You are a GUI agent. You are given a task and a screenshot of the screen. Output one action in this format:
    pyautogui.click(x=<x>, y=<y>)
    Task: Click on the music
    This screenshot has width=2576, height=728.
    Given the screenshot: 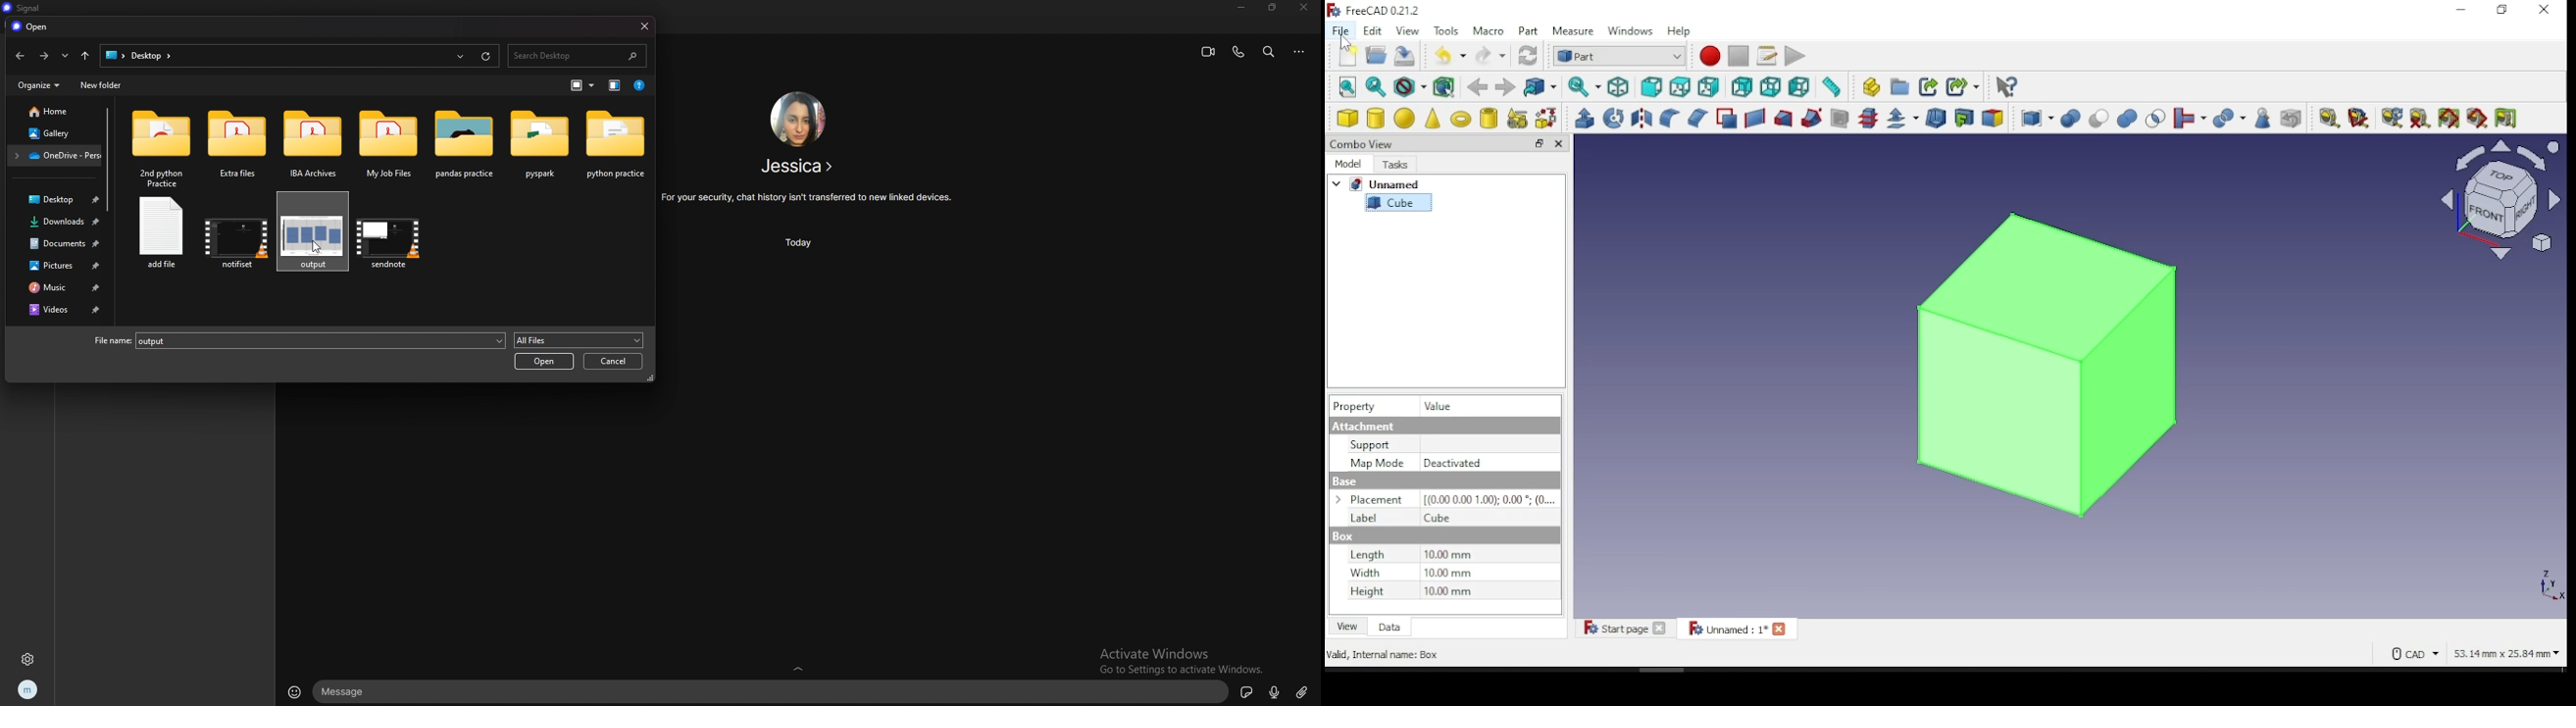 What is the action you would take?
    pyautogui.click(x=56, y=288)
    